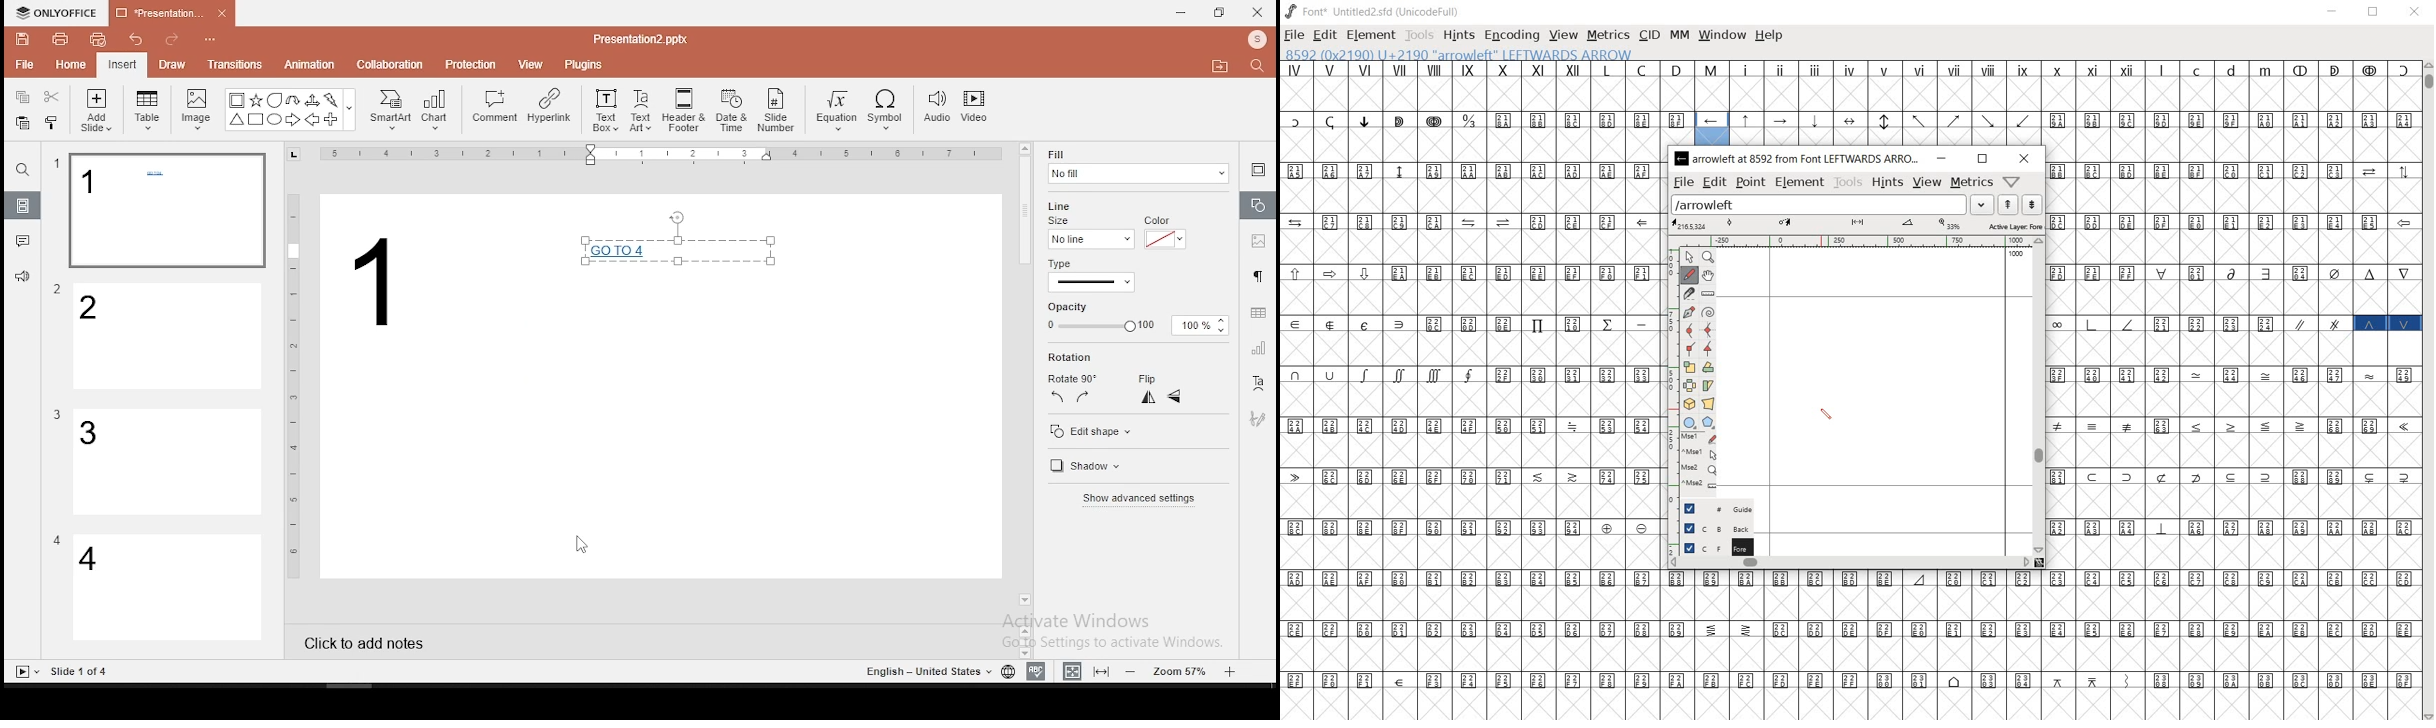  I want to click on cid, so click(1648, 35).